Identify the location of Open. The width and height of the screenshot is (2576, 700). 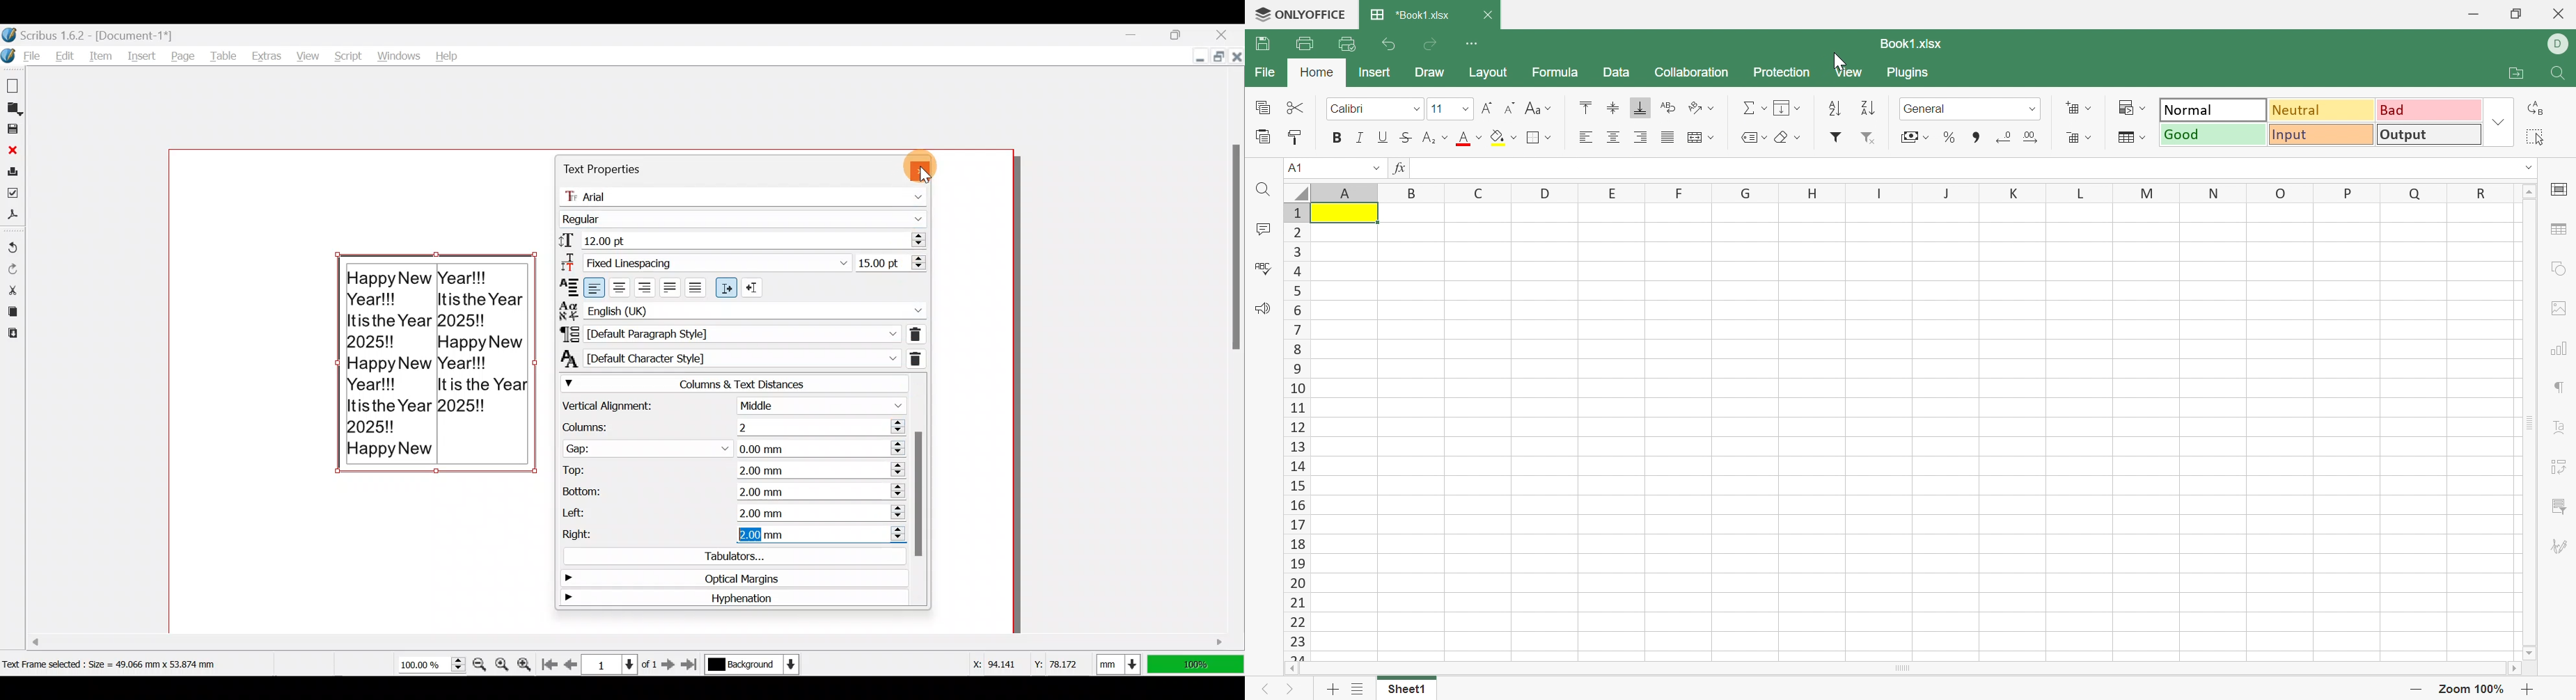
(14, 108).